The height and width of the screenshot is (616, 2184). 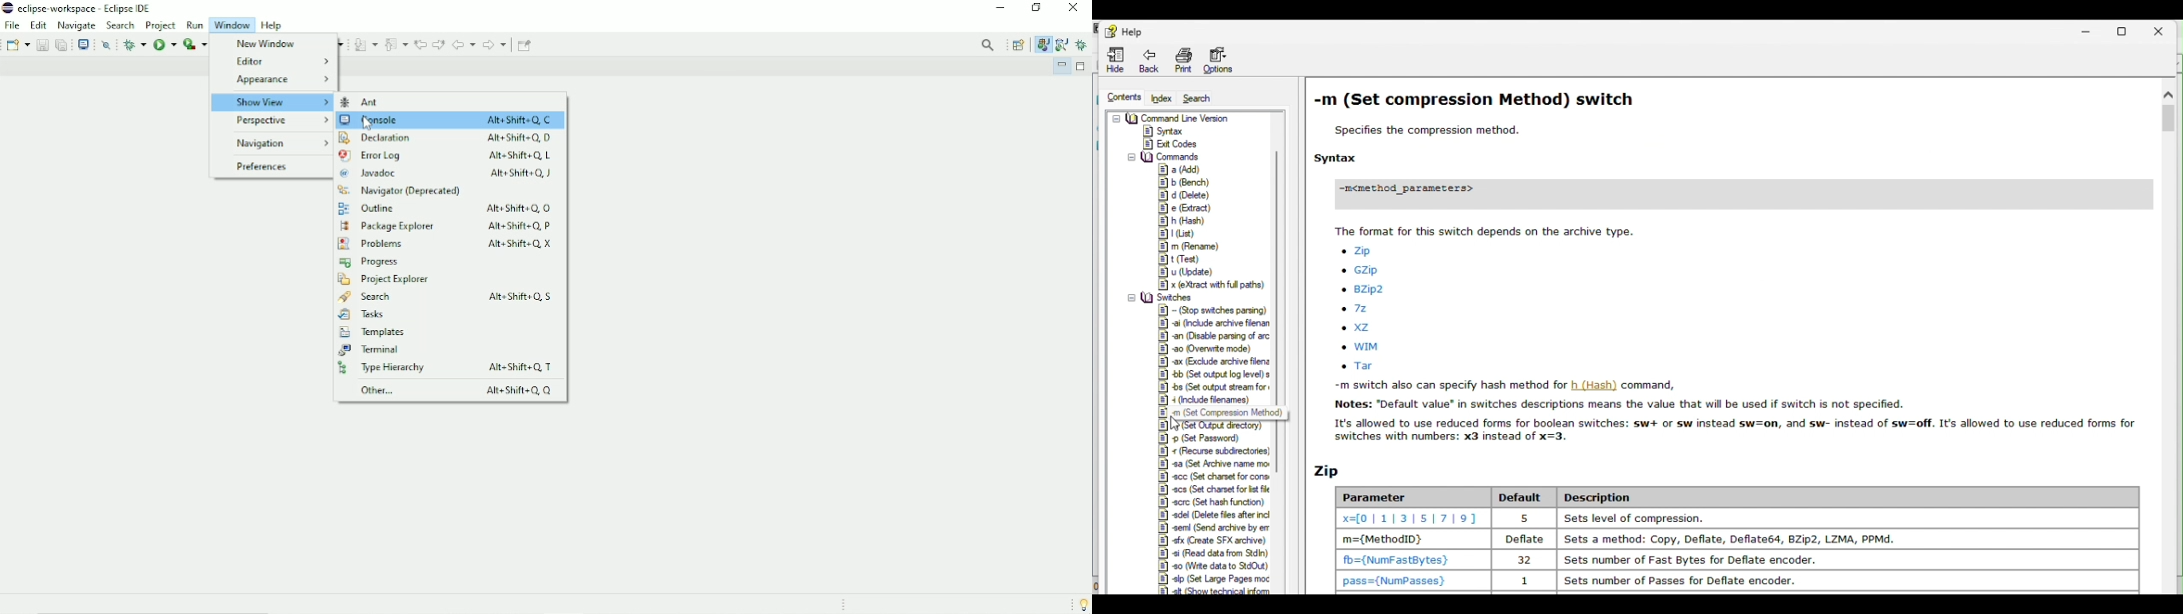 What do you see at coordinates (1172, 143) in the screenshot?
I see `Exit Codes ` at bounding box center [1172, 143].